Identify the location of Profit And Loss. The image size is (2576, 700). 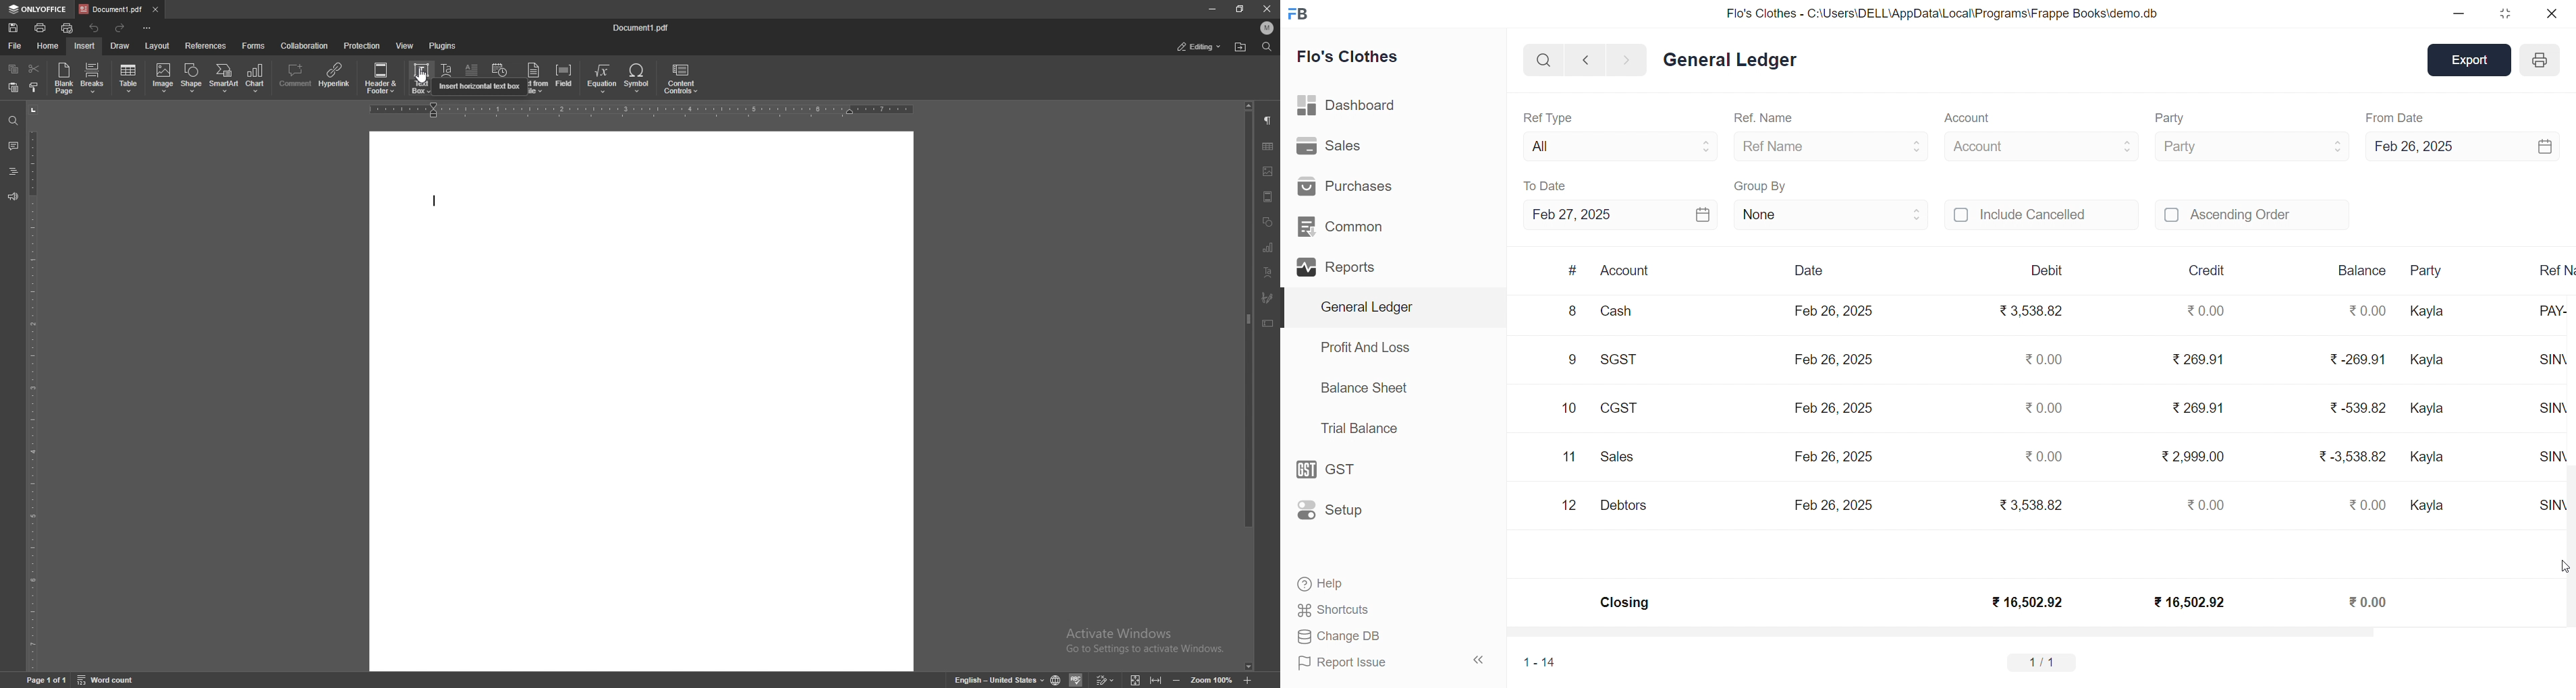
(1365, 347).